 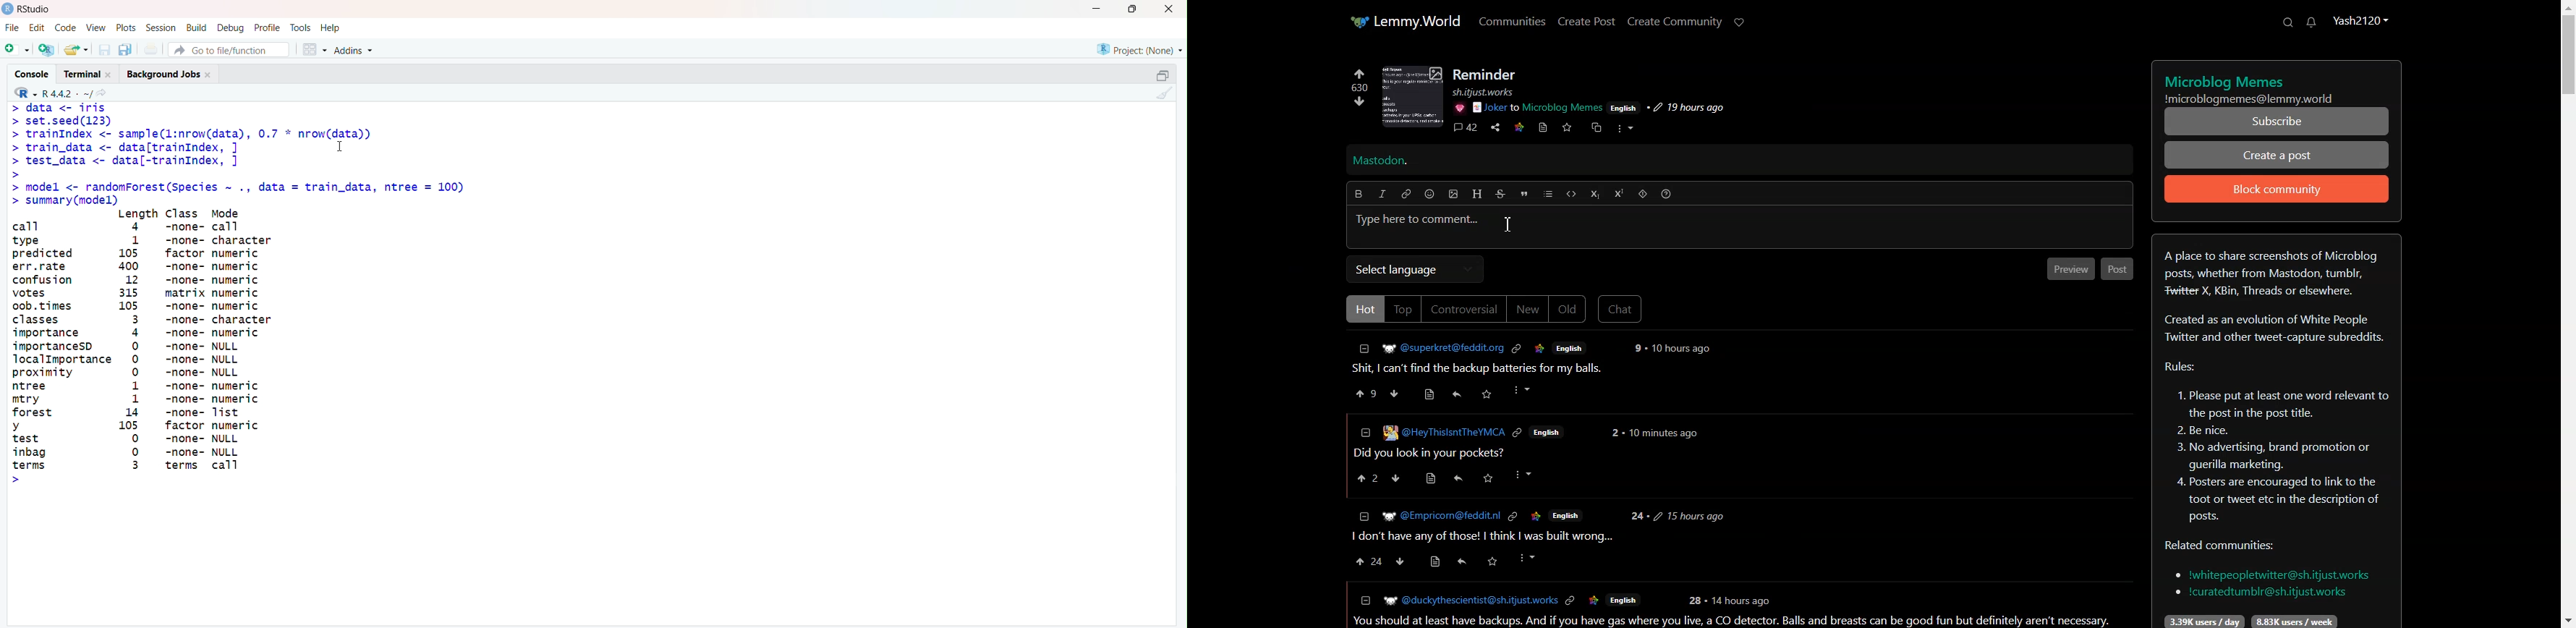 What do you see at coordinates (1663, 435) in the screenshot?
I see `10 minutes ago` at bounding box center [1663, 435].